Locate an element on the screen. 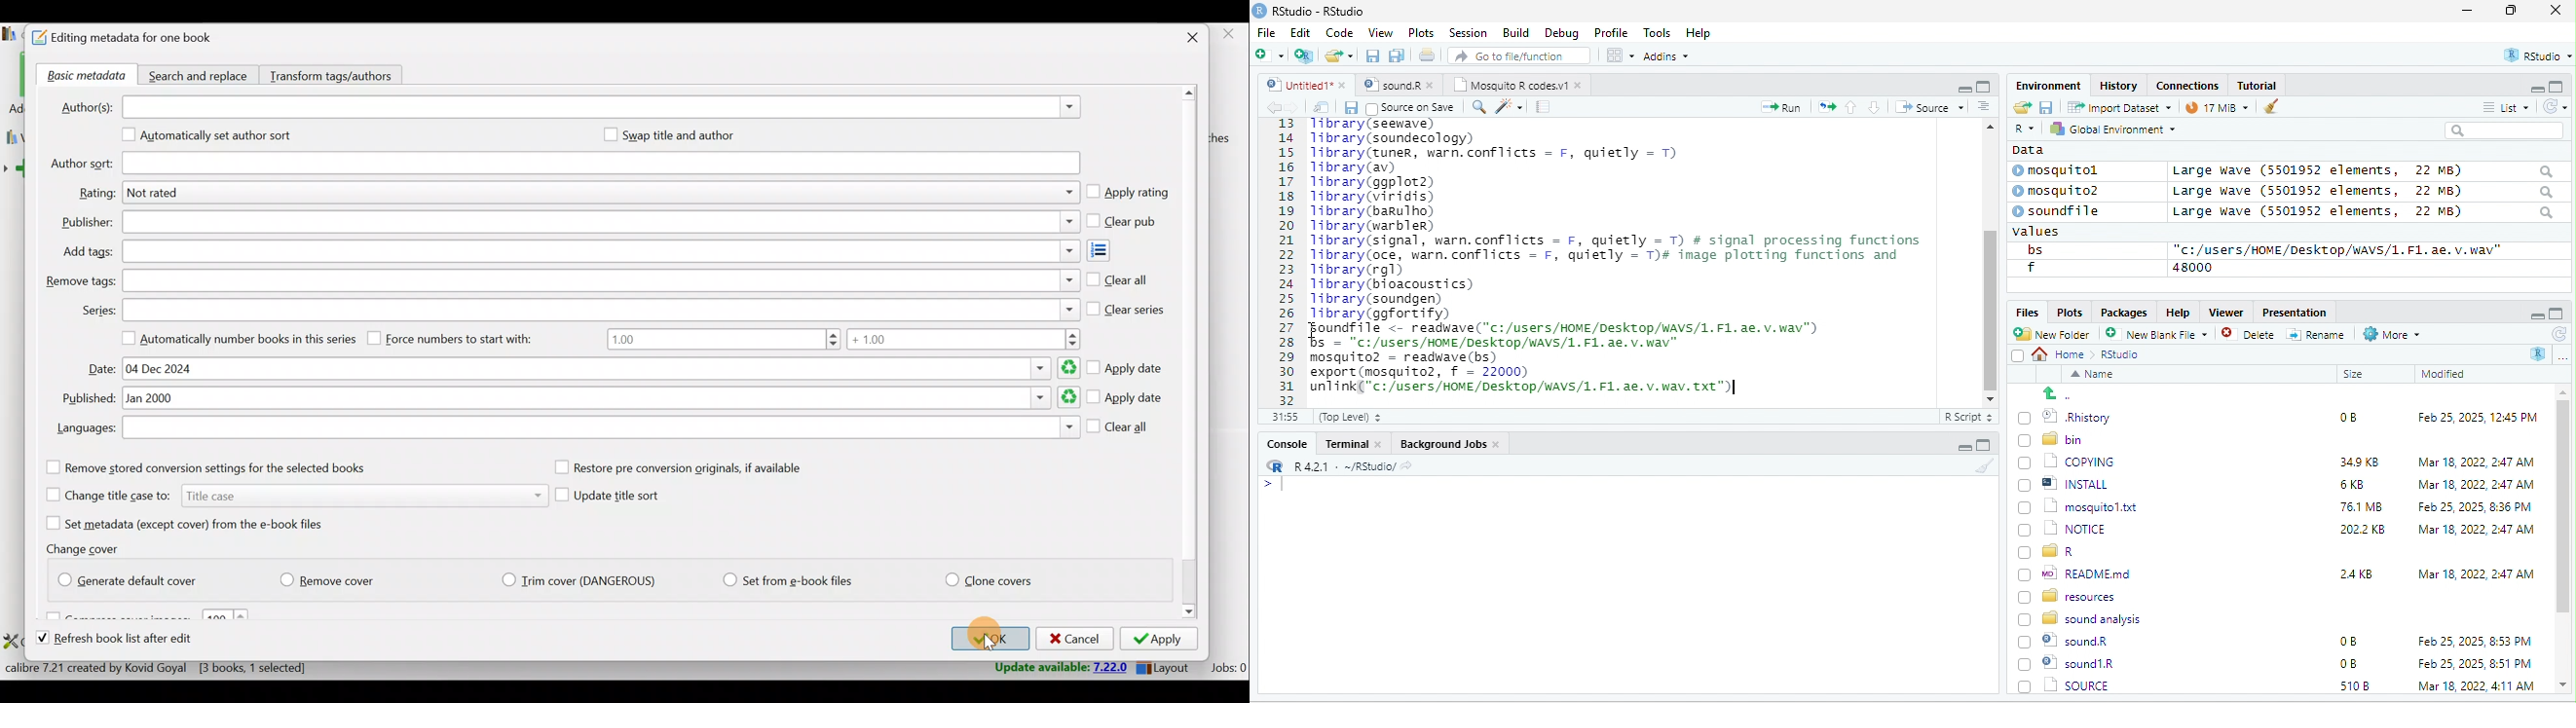 The image size is (2576, 728). 9 mb is located at coordinates (2217, 109).